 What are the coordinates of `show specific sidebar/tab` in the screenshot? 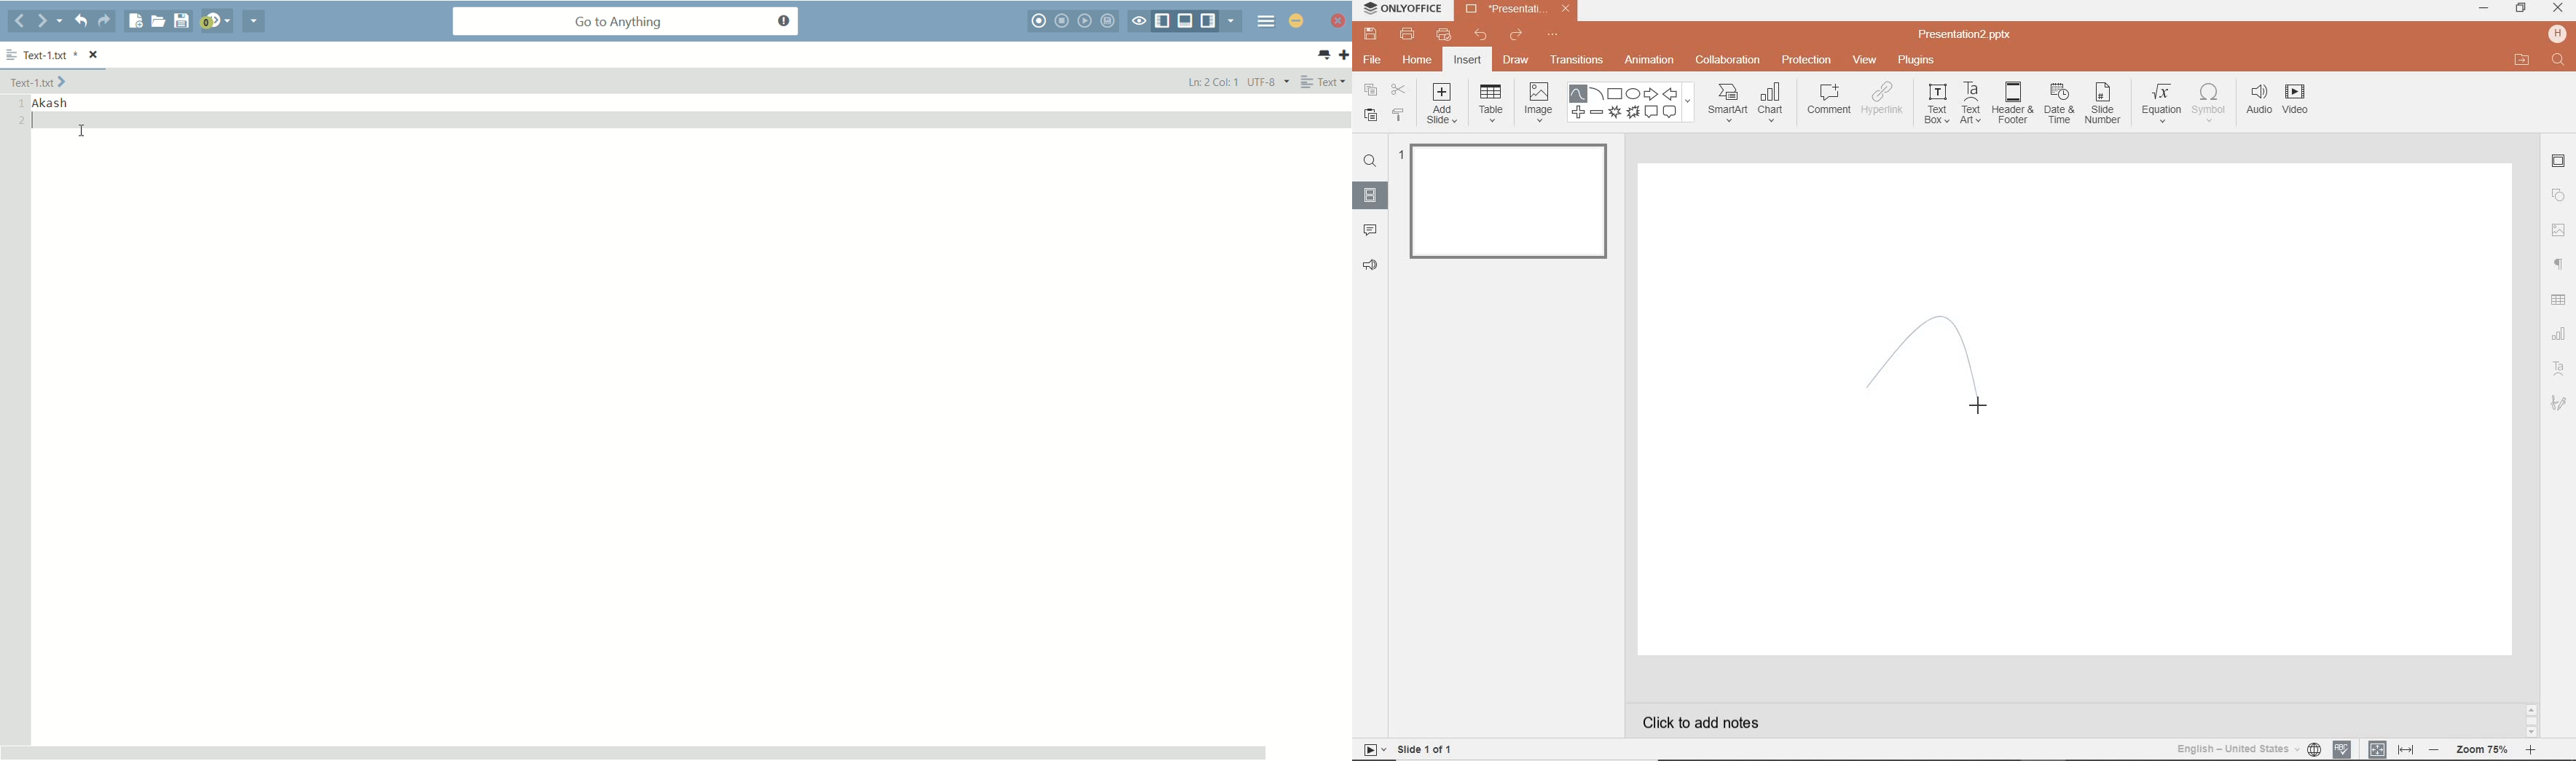 It's located at (1231, 20).